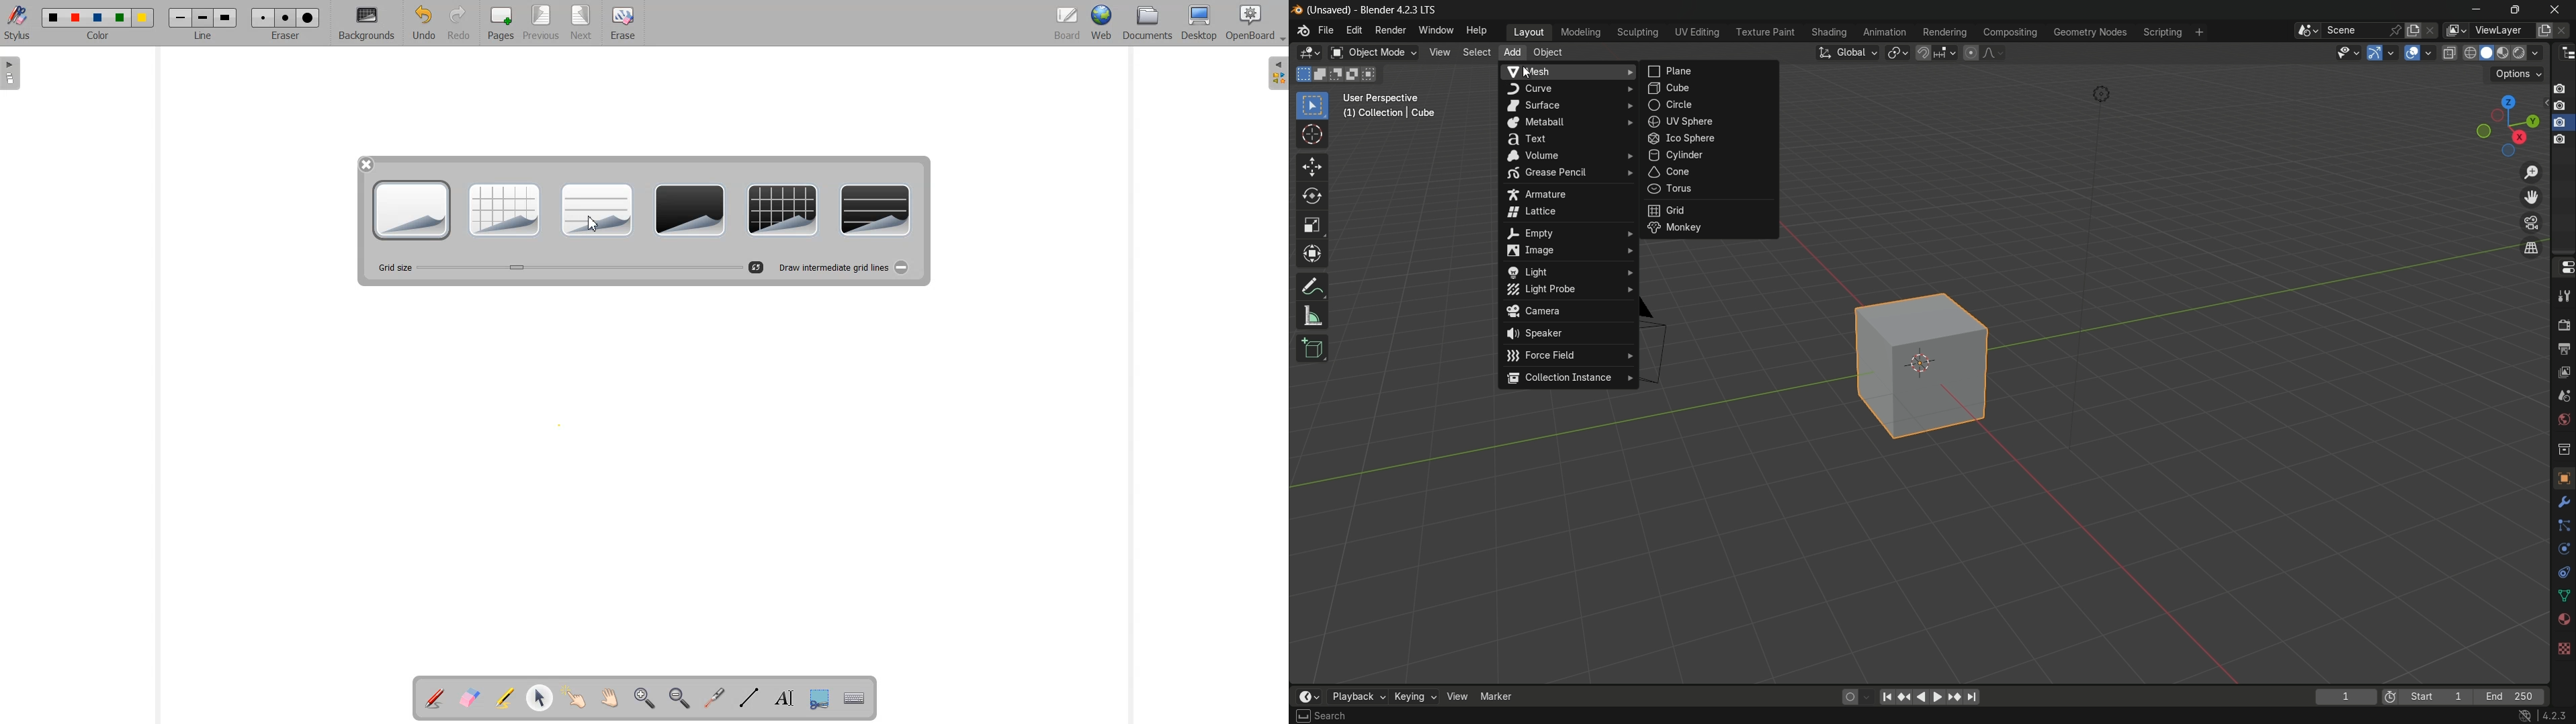 The height and width of the screenshot is (728, 2576). I want to click on 4.2.3, so click(2554, 716).